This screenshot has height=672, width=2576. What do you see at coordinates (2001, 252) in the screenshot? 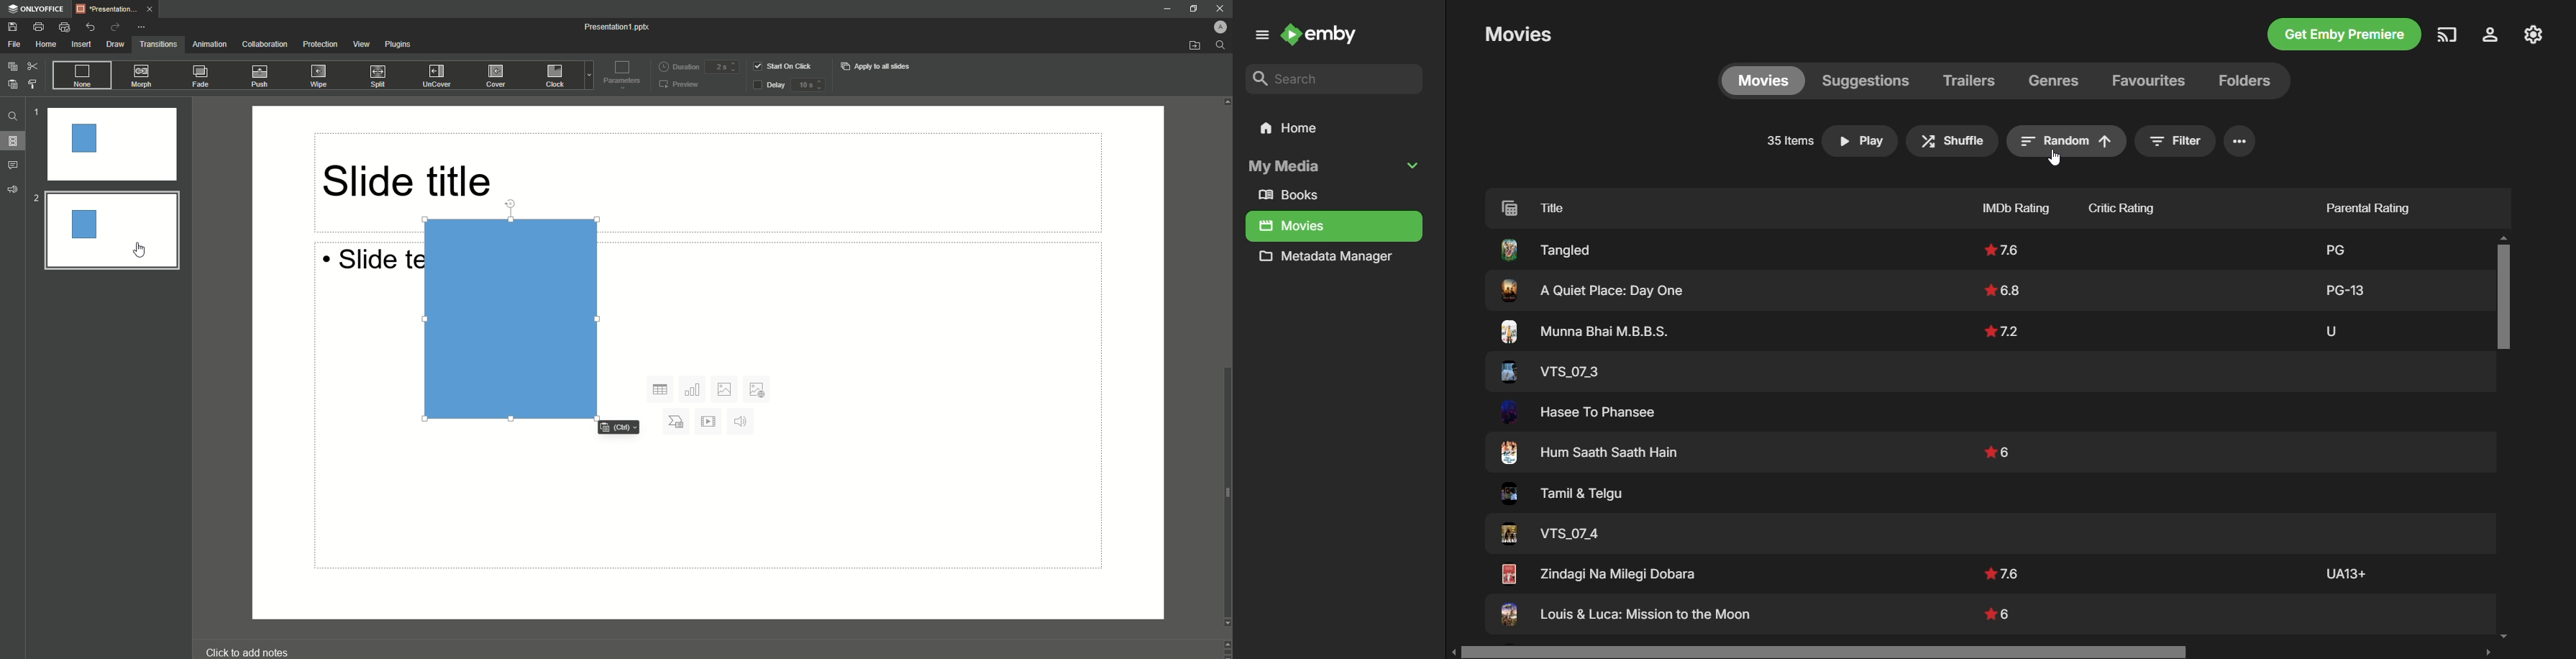
I see `` at bounding box center [2001, 252].